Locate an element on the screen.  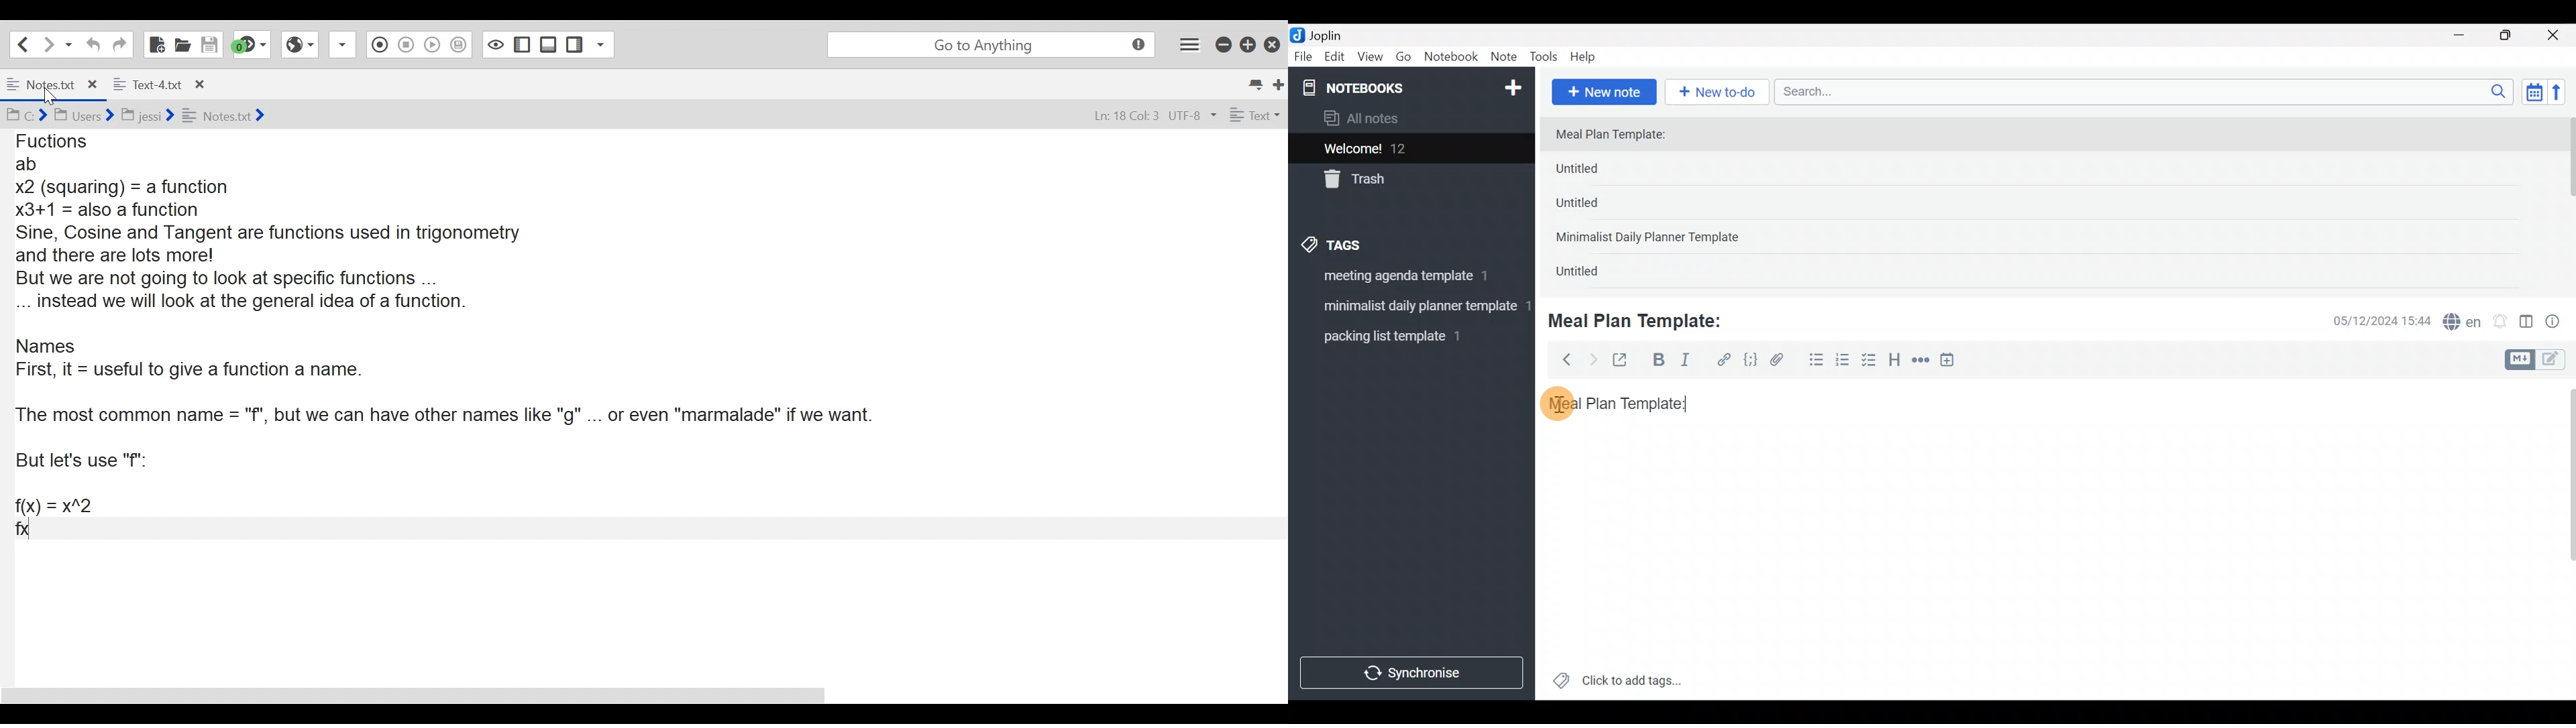
Horizontal rule is located at coordinates (1921, 361).